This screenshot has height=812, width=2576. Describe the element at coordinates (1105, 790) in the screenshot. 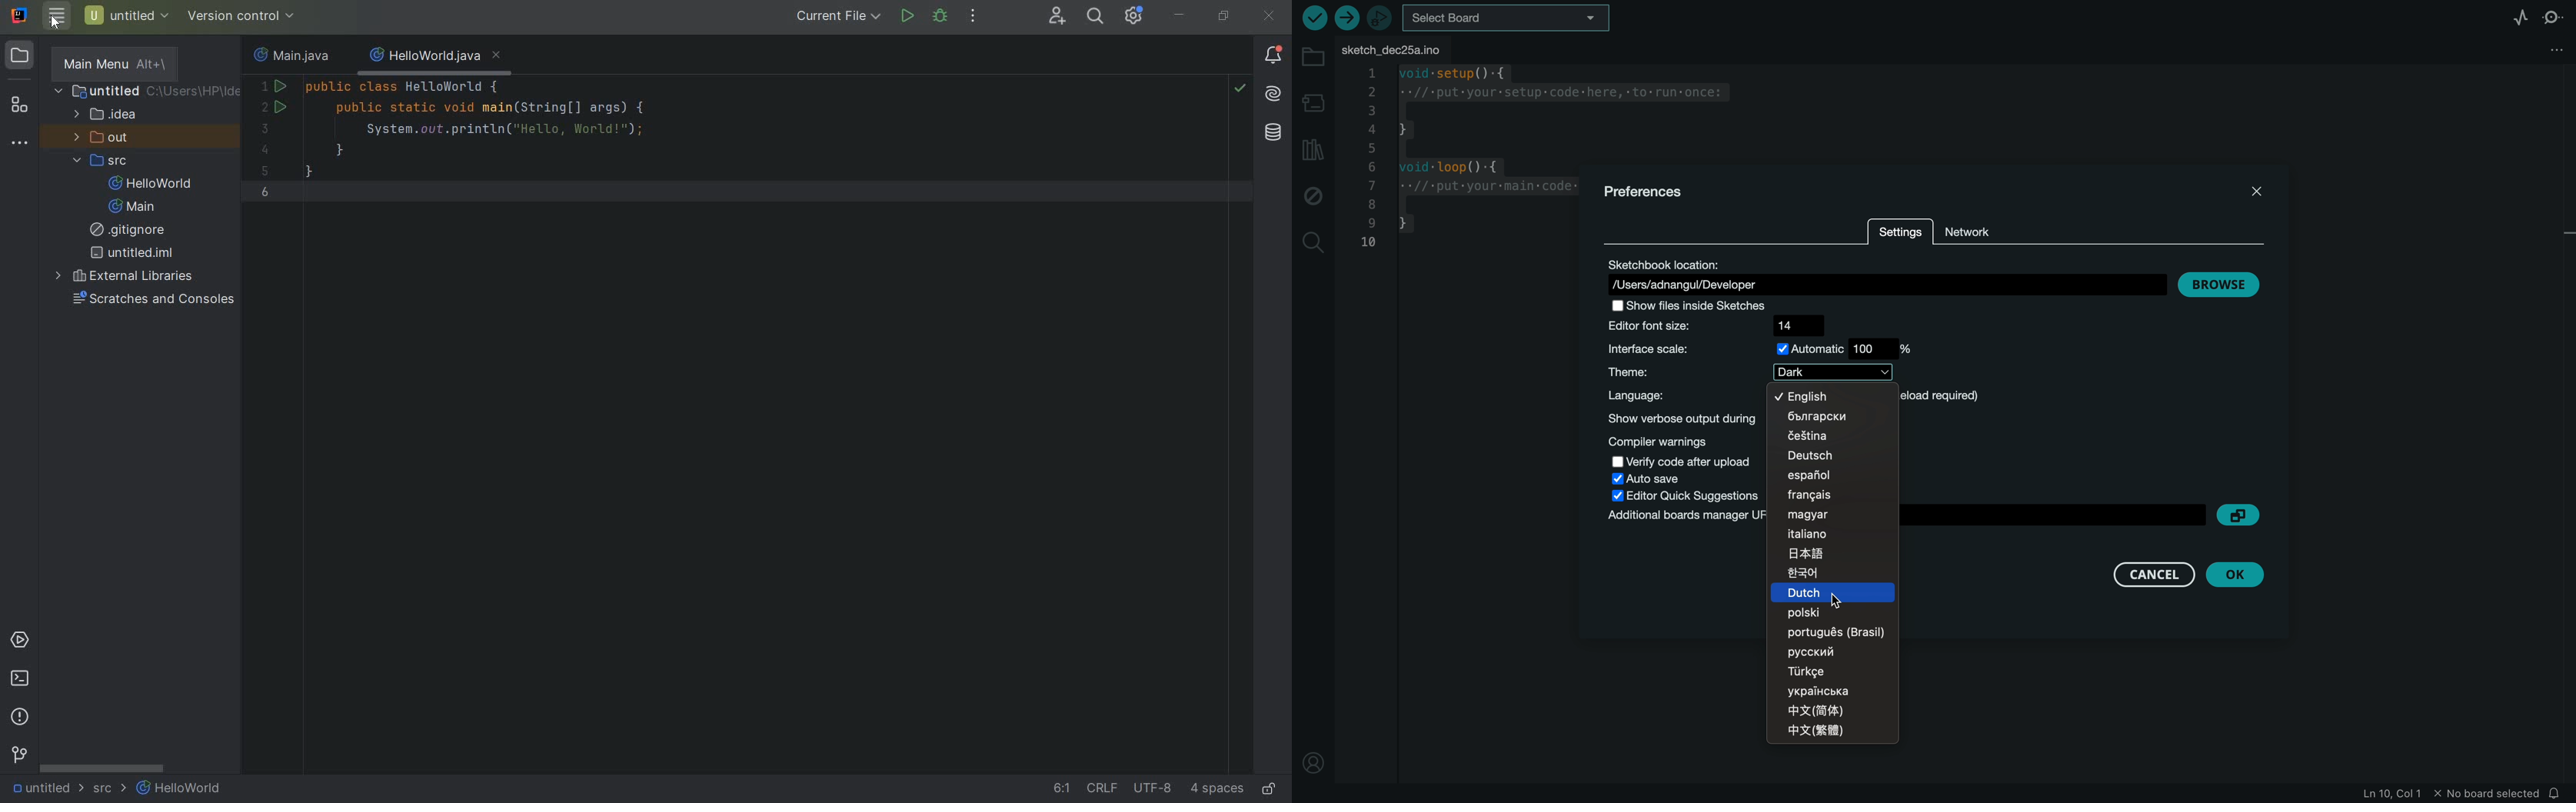

I see `line separator` at that location.